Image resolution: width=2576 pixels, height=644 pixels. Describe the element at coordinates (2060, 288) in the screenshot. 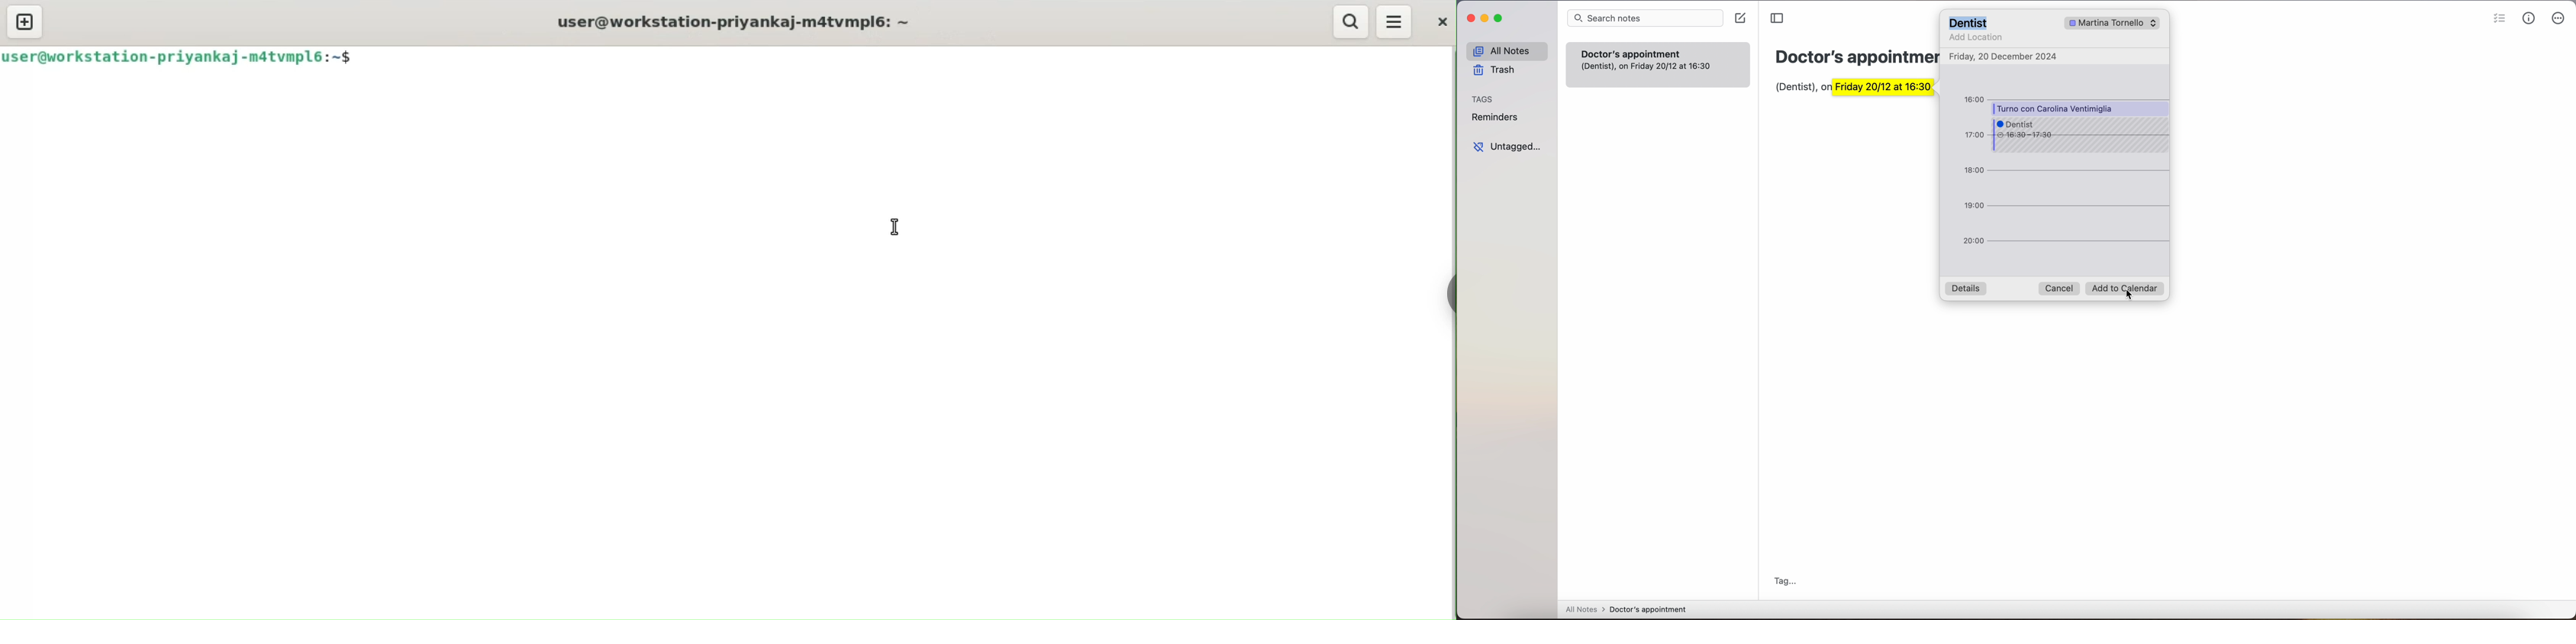

I see `Cancel` at that location.